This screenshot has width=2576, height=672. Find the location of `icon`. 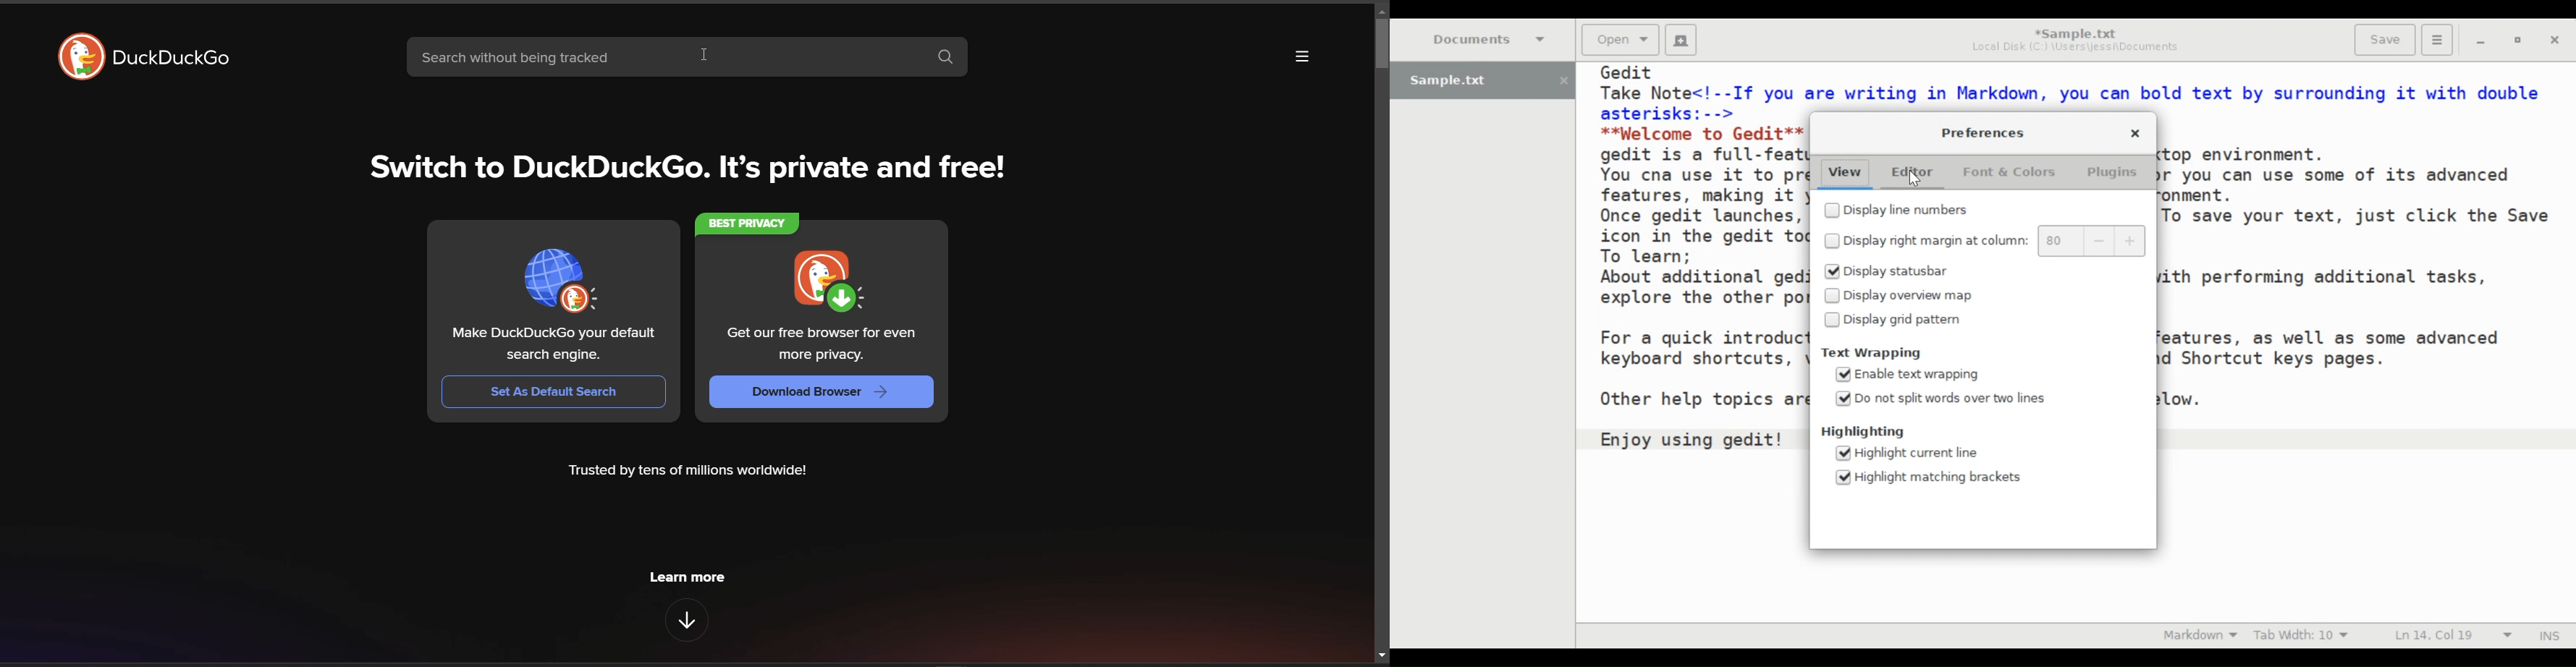

icon is located at coordinates (559, 279).